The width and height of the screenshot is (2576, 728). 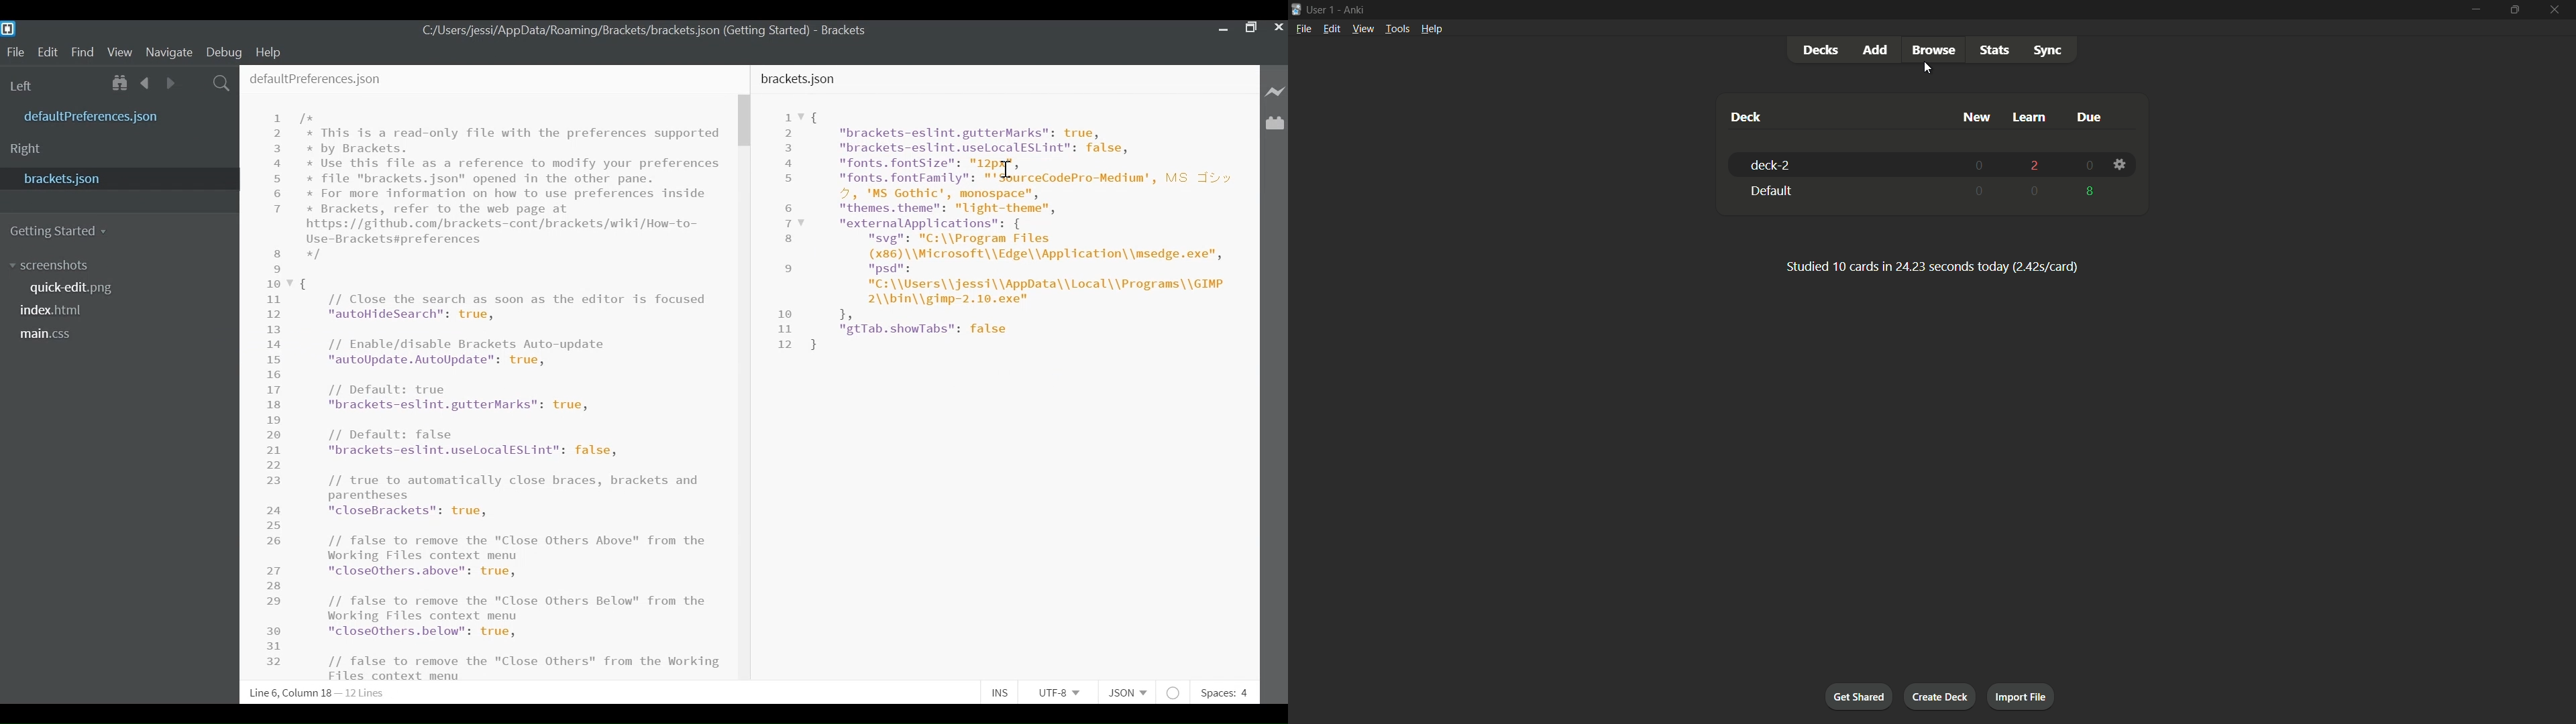 What do you see at coordinates (2036, 191) in the screenshot?
I see `0` at bounding box center [2036, 191].